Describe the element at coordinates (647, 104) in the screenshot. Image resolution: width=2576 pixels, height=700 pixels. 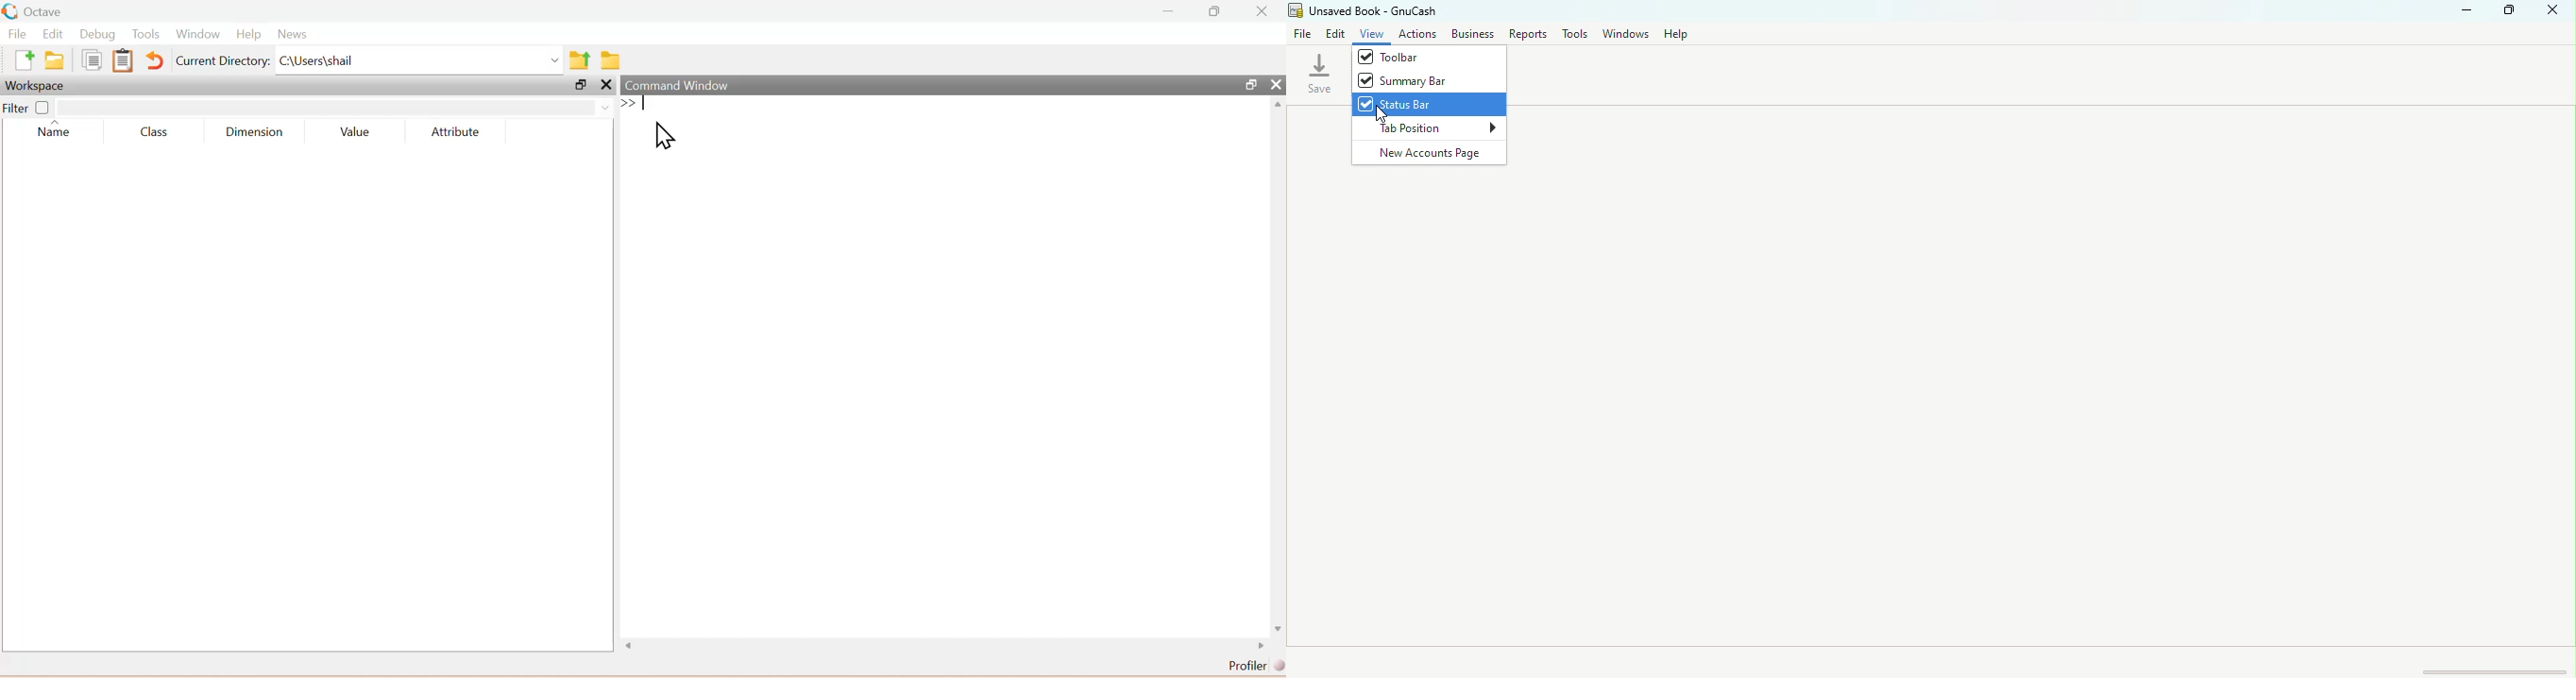
I see `Tap text` at that location.